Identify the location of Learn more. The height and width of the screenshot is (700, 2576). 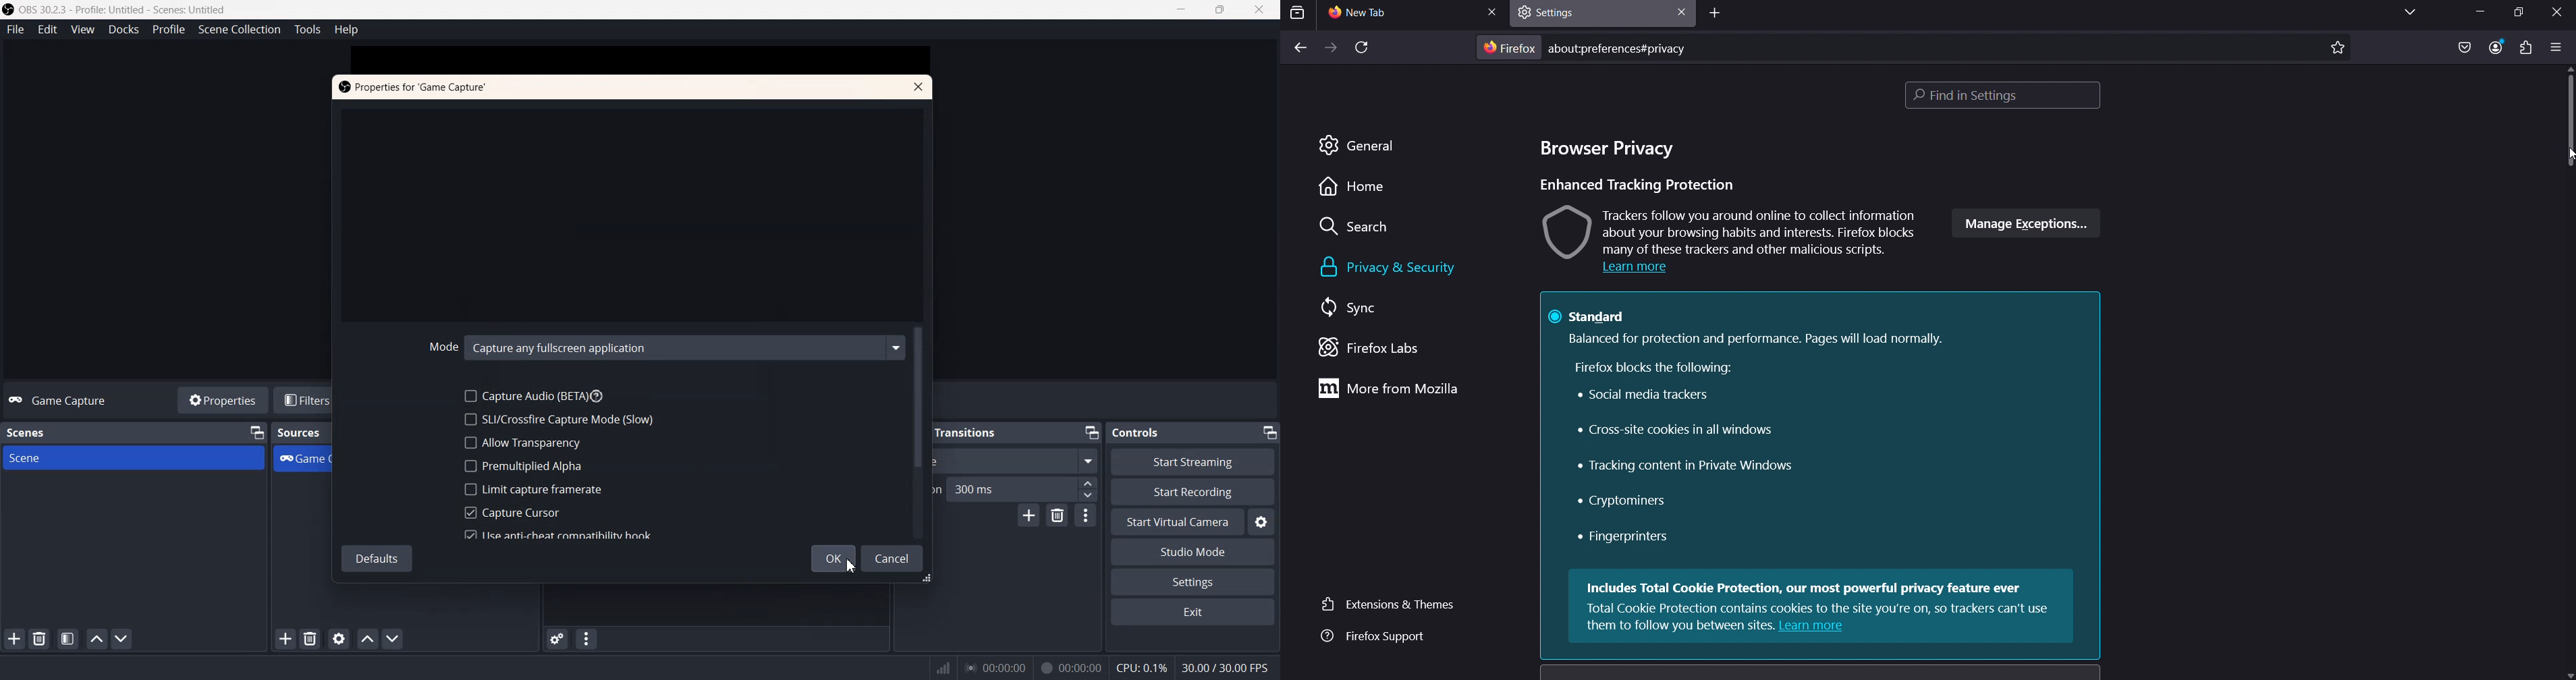
(1815, 627).